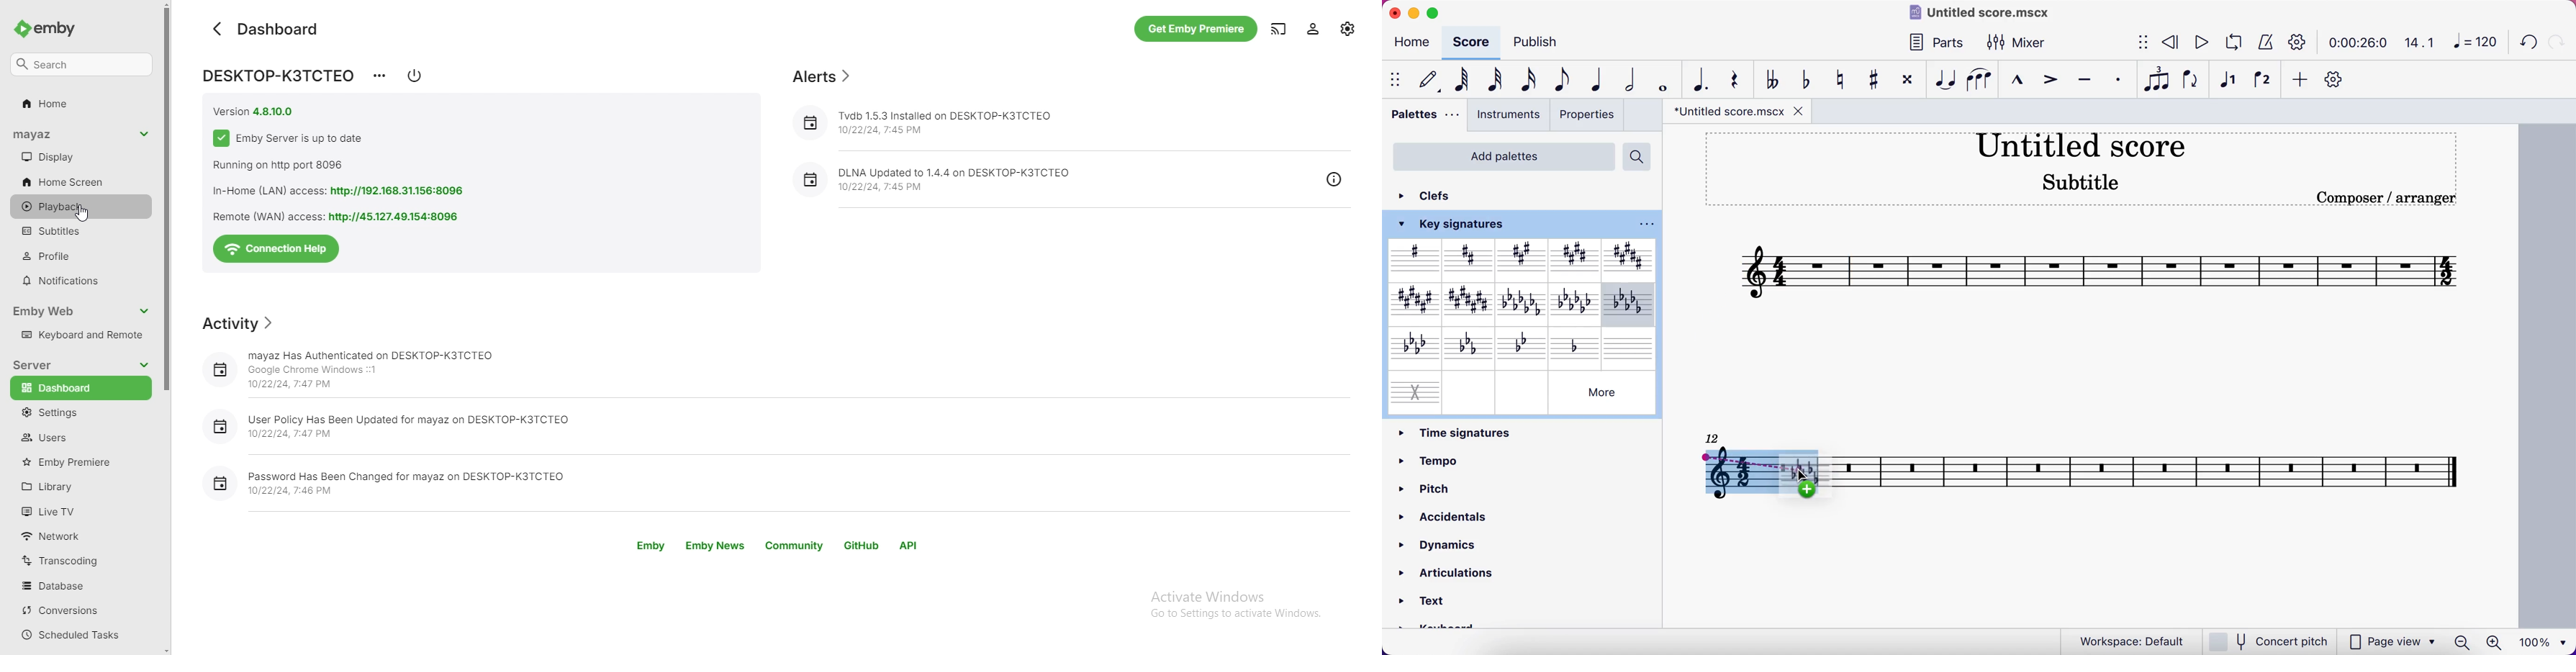 This screenshot has width=2576, height=672. What do you see at coordinates (1438, 196) in the screenshot?
I see `clefs` at bounding box center [1438, 196].